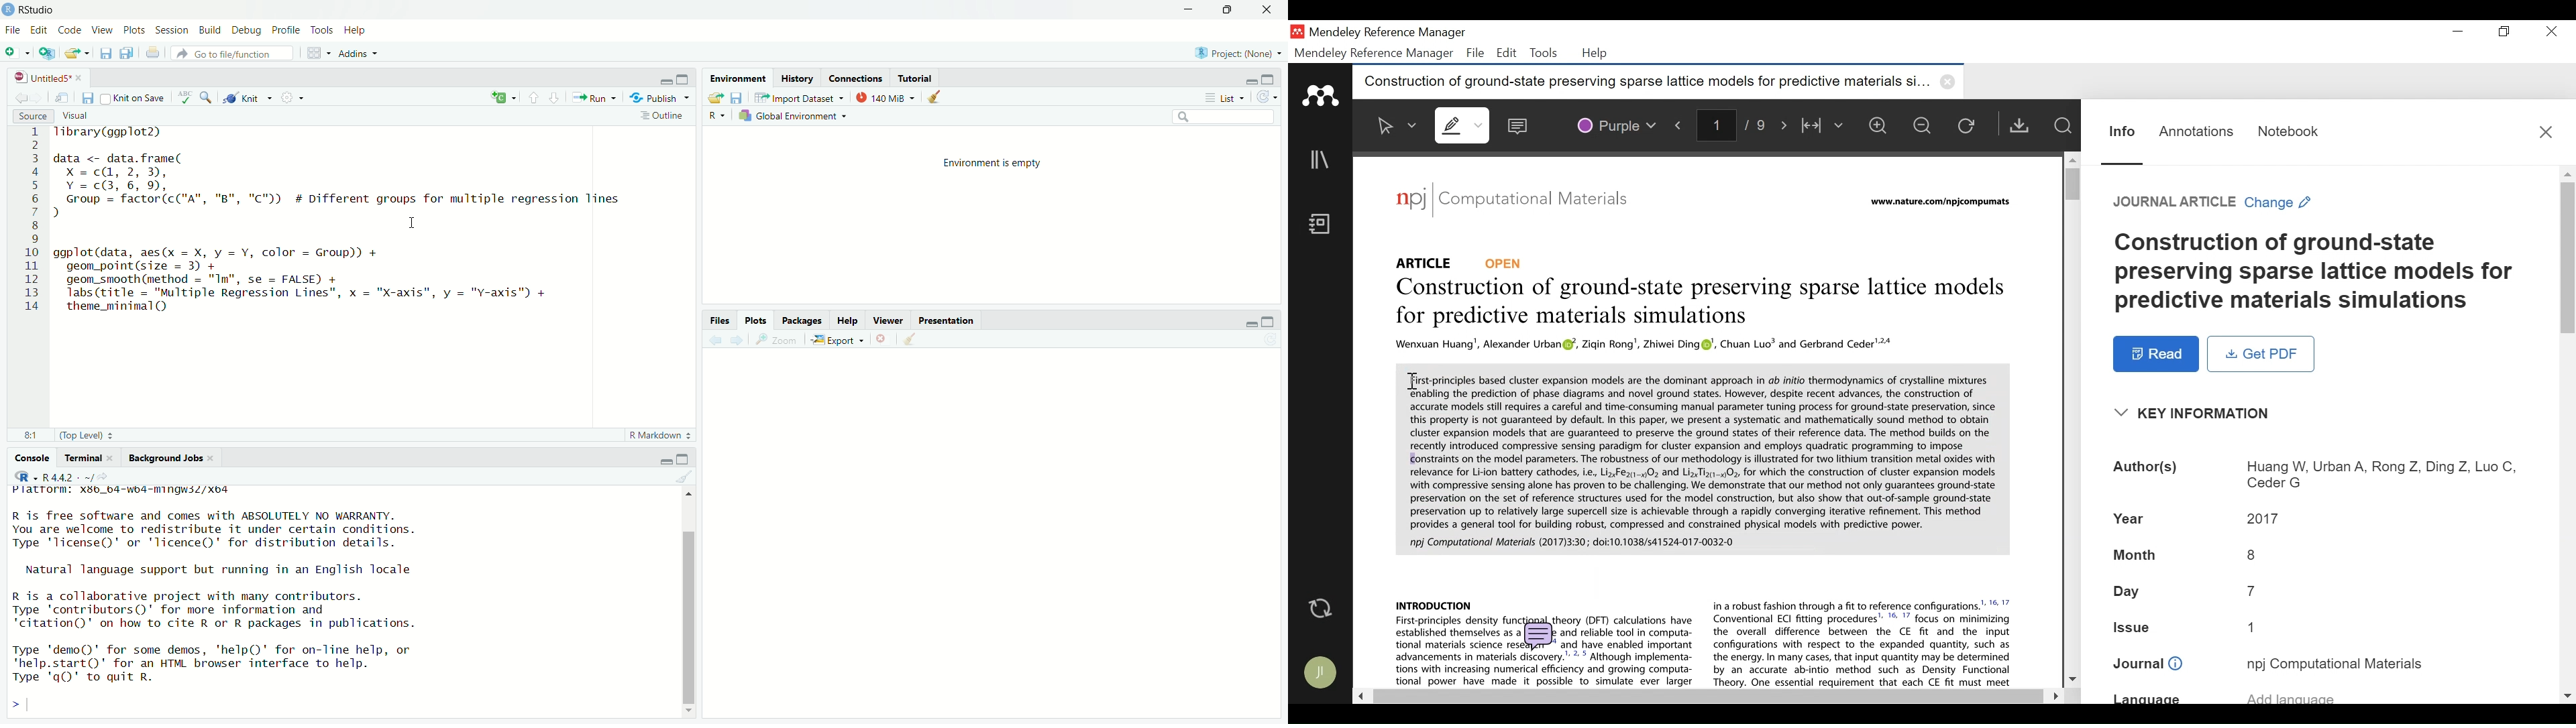 Image resolution: width=2576 pixels, height=728 pixels. What do you see at coordinates (1923, 125) in the screenshot?
I see `Zoom out` at bounding box center [1923, 125].